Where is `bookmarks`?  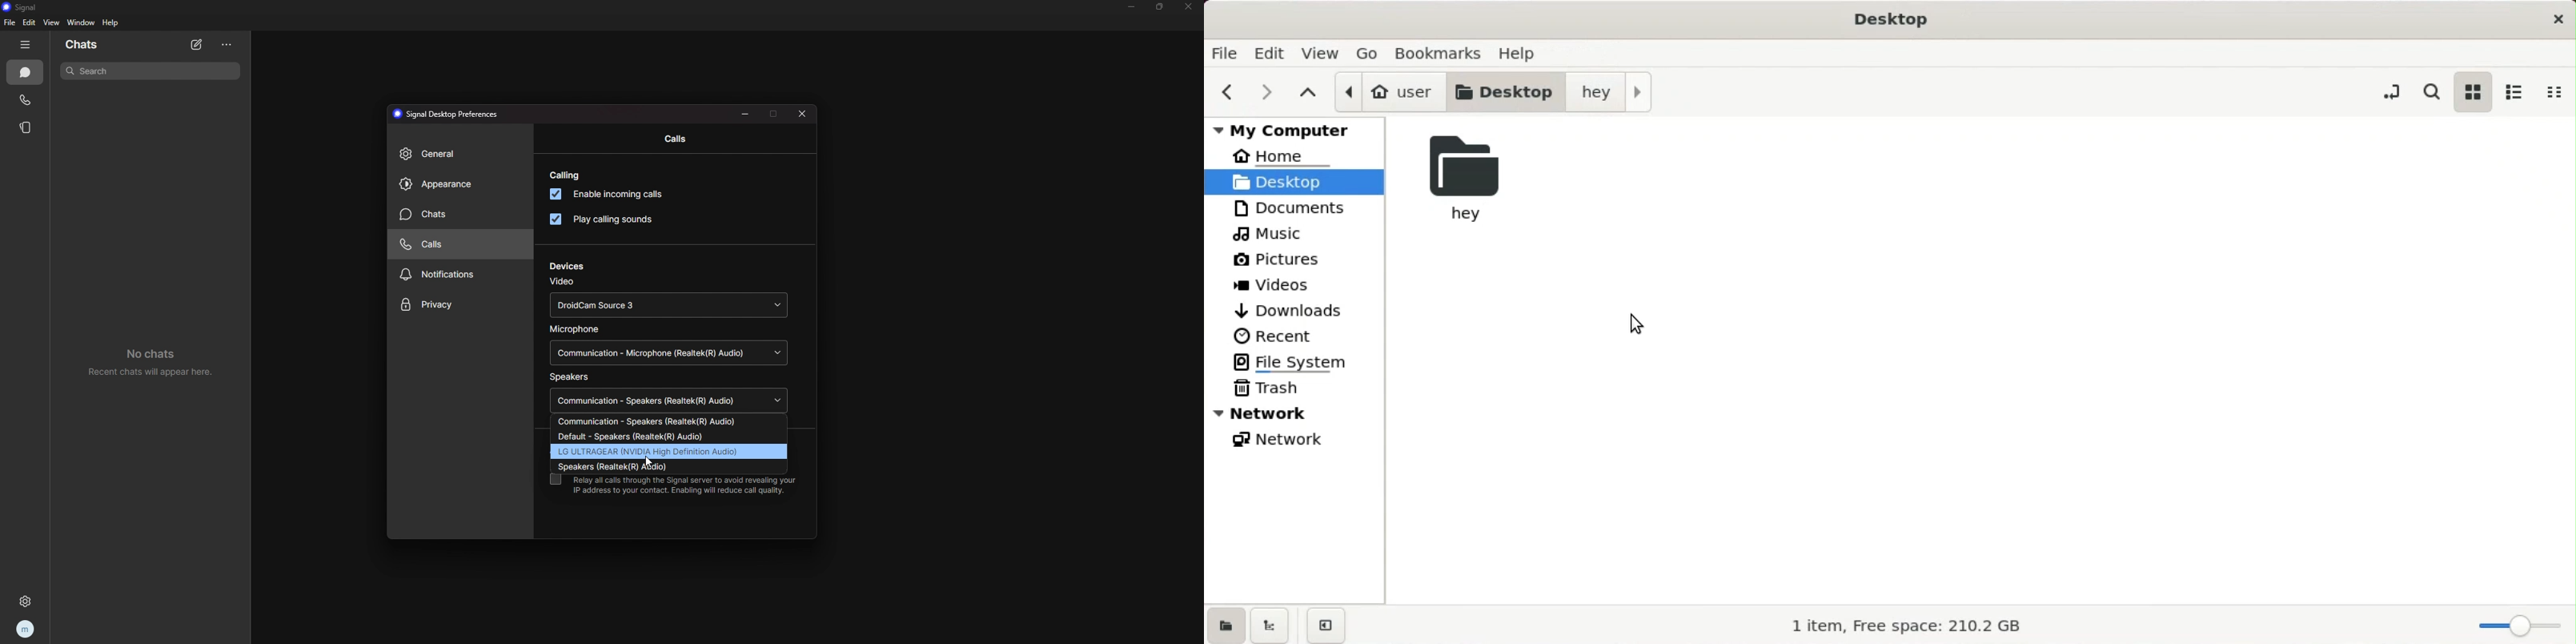 bookmarks is located at coordinates (1444, 51).